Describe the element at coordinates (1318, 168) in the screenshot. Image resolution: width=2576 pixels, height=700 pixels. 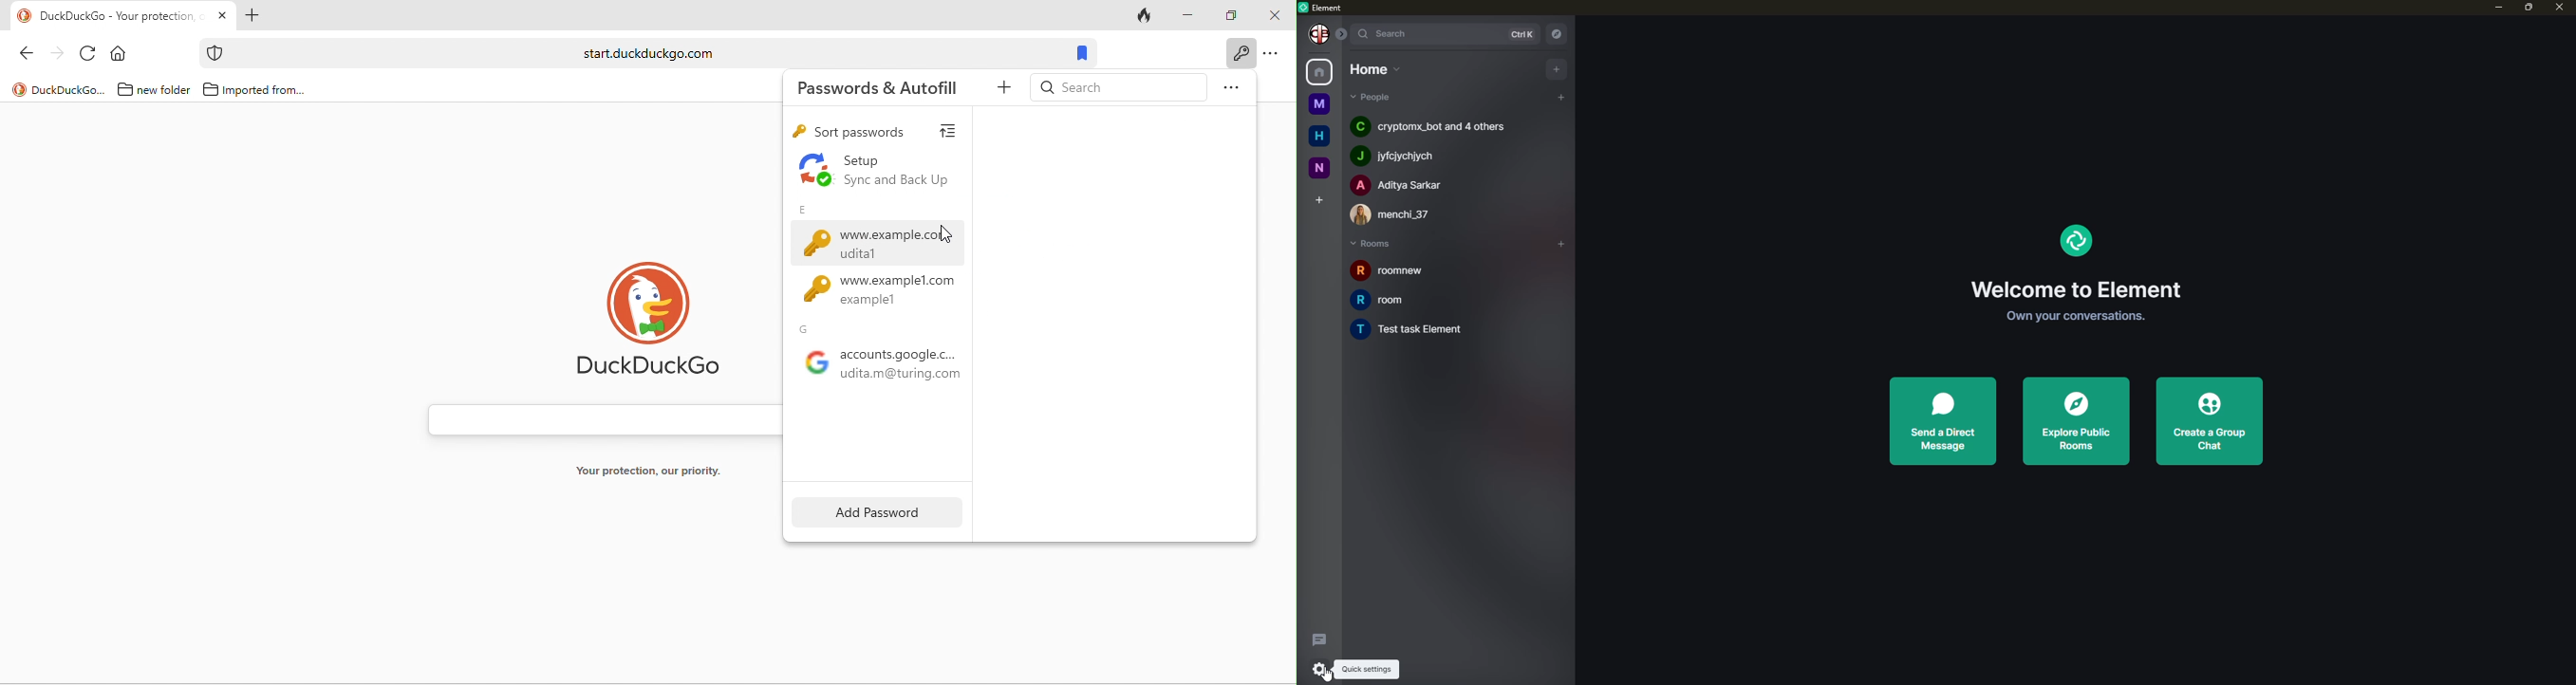
I see `new` at that location.